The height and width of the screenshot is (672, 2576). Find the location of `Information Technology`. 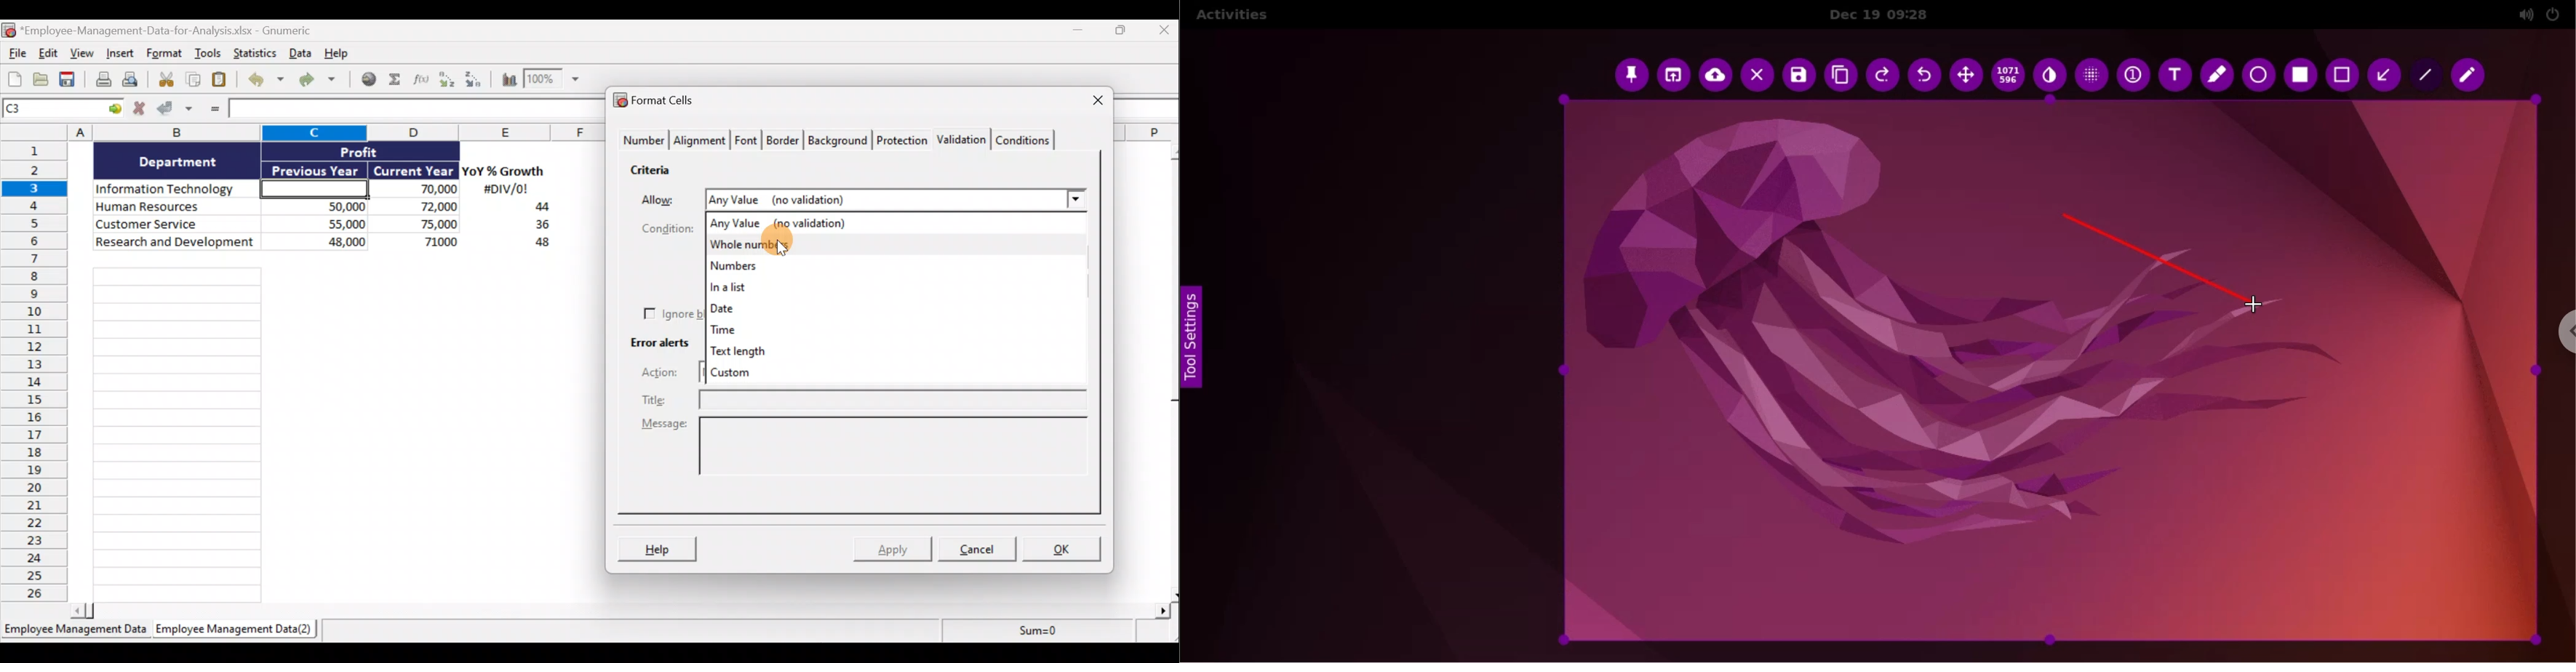

Information Technology is located at coordinates (177, 190).